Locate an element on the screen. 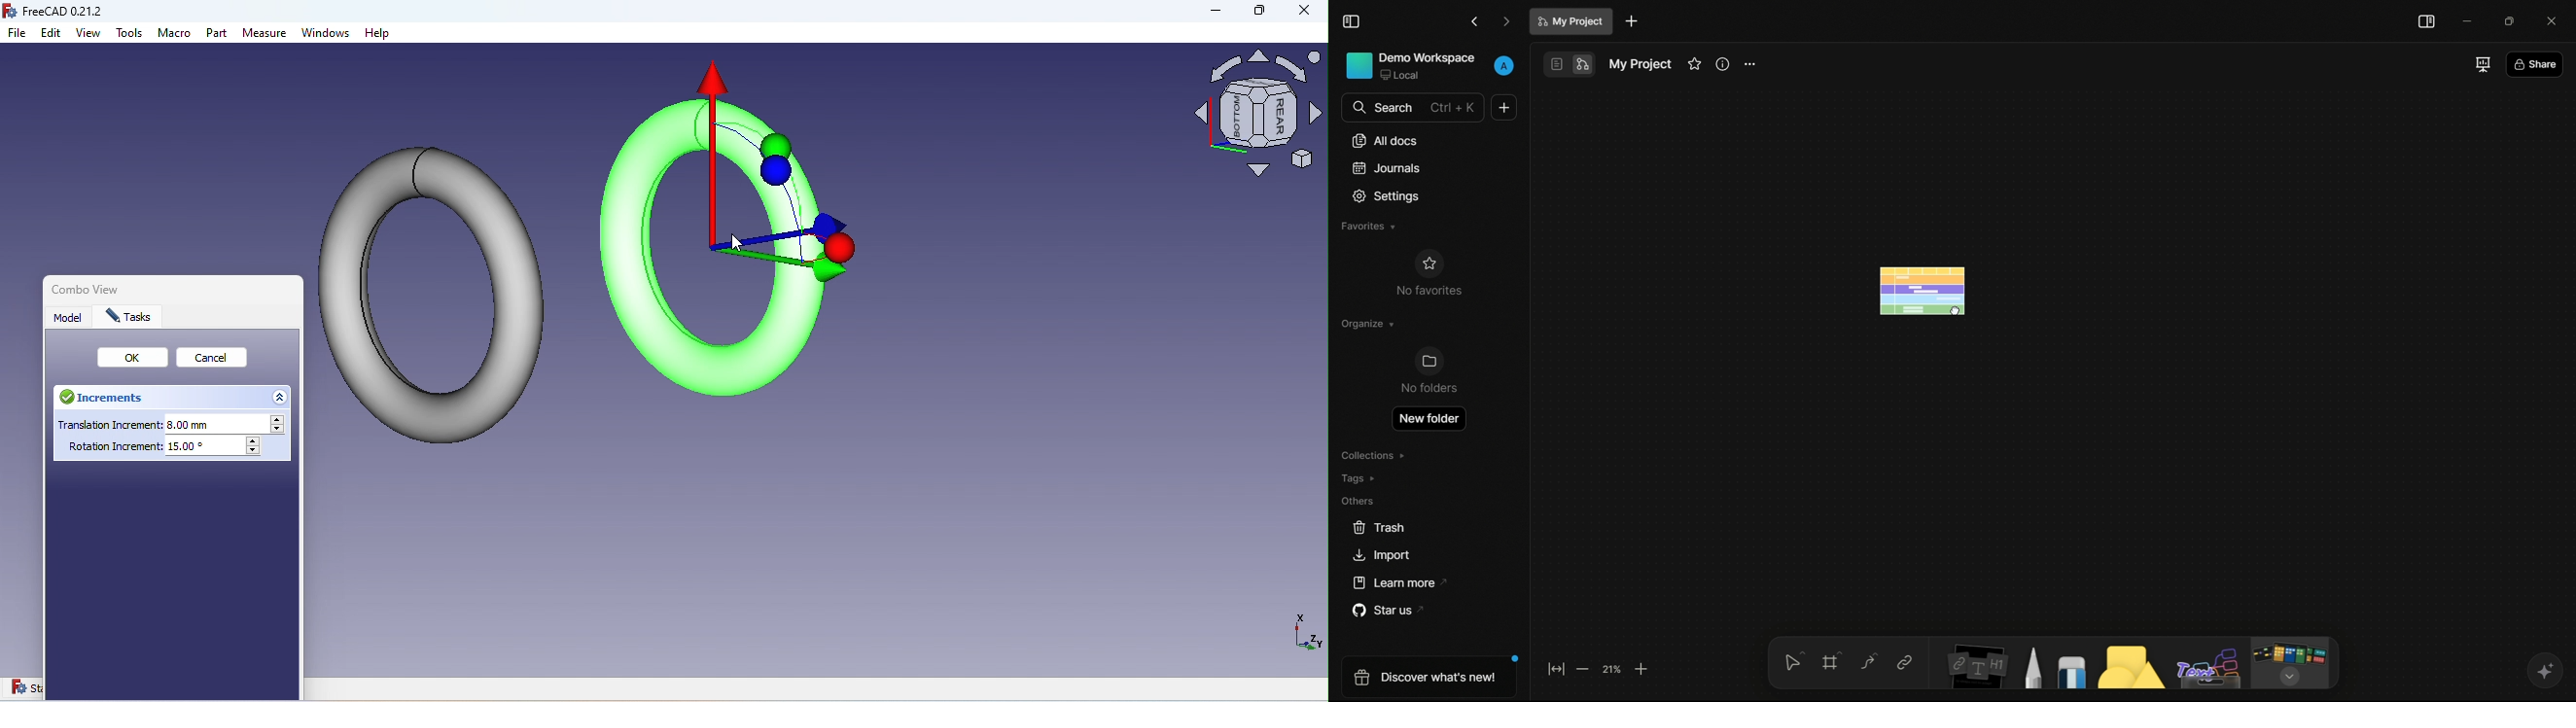 The height and width of the screenshot is (728, 2576). Edit is located at coordinates (52, 34).